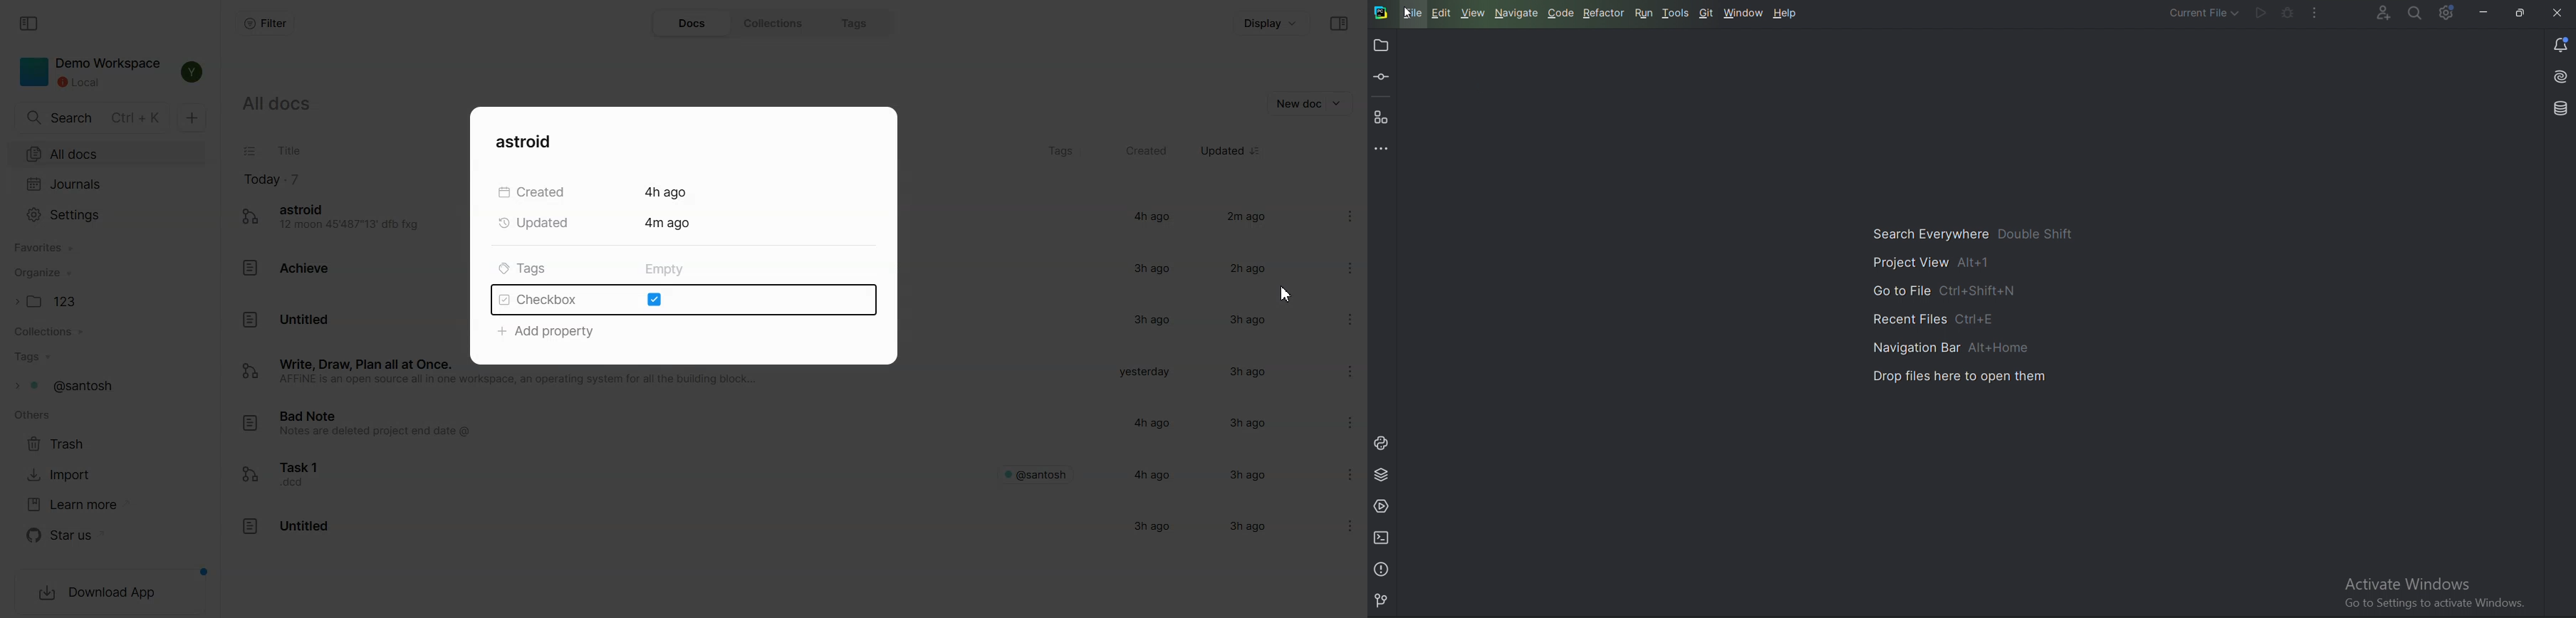 The width and height of the screenshot is (2576, 644). Describe the element at coordinates (91, 117) in the screenshot. I see `Search Doc` at that location.